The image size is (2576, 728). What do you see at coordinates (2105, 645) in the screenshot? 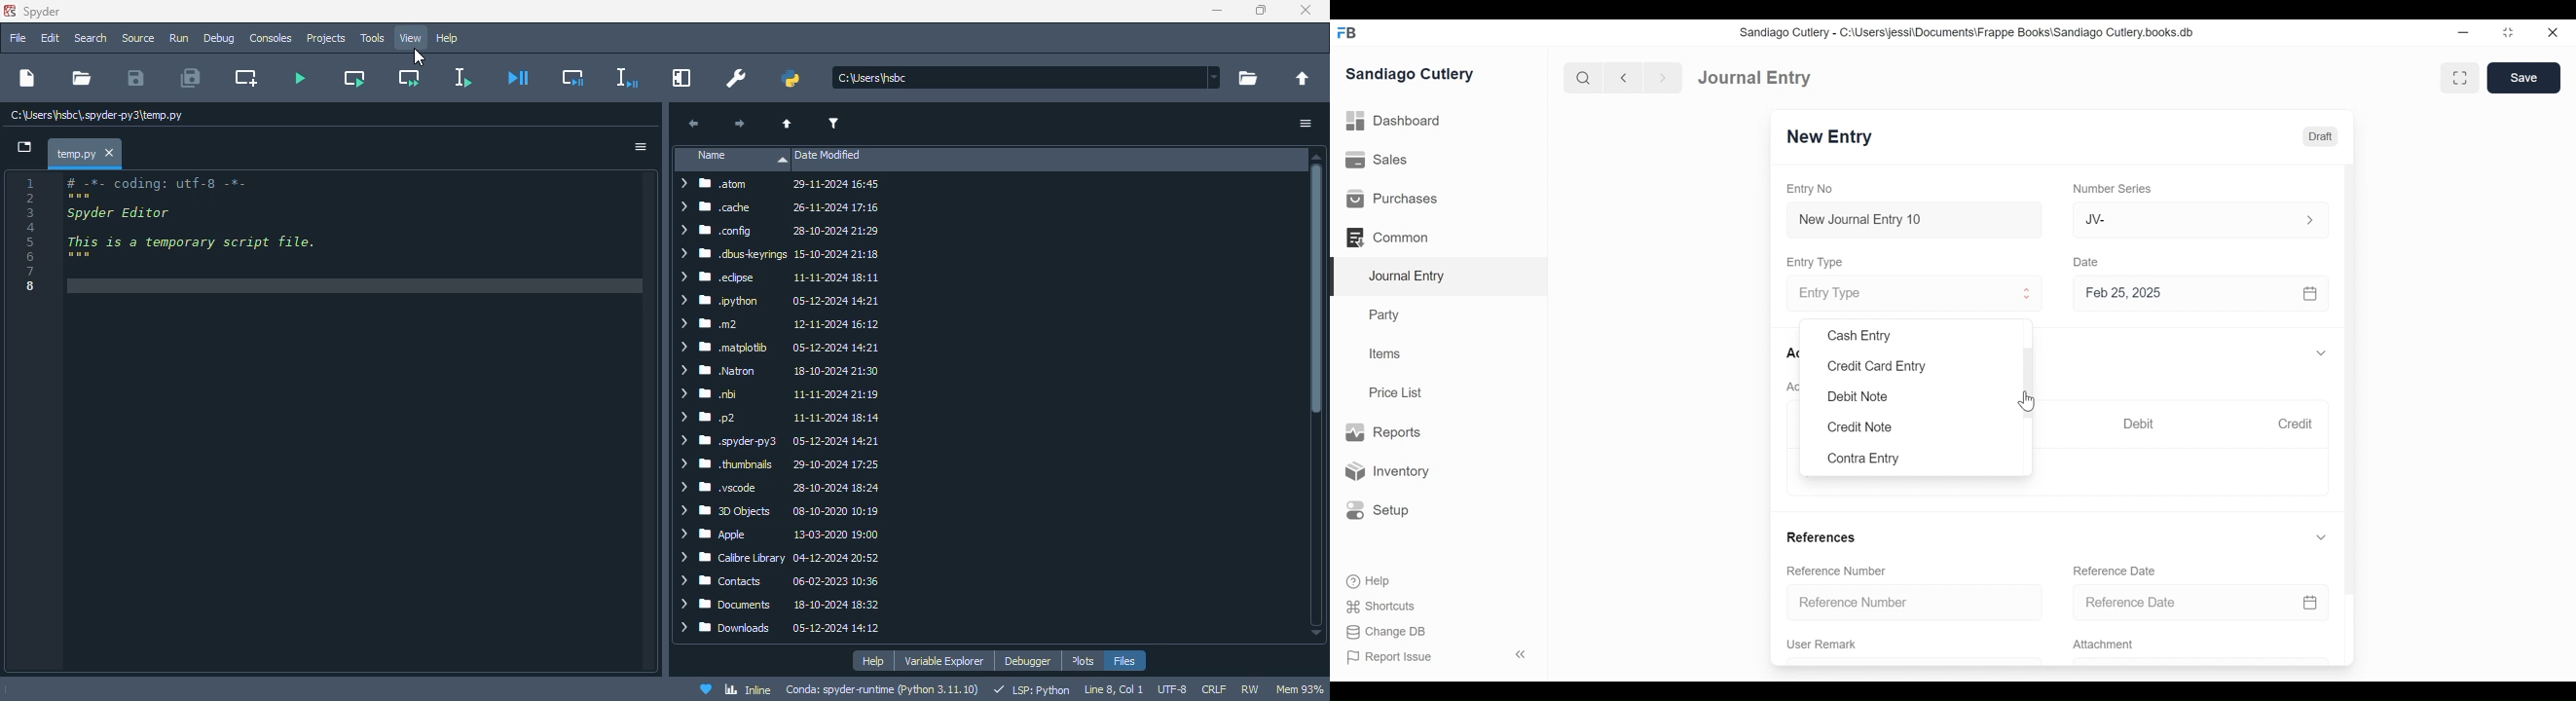
I see `Attachment` at bounding box center [2105, 645].